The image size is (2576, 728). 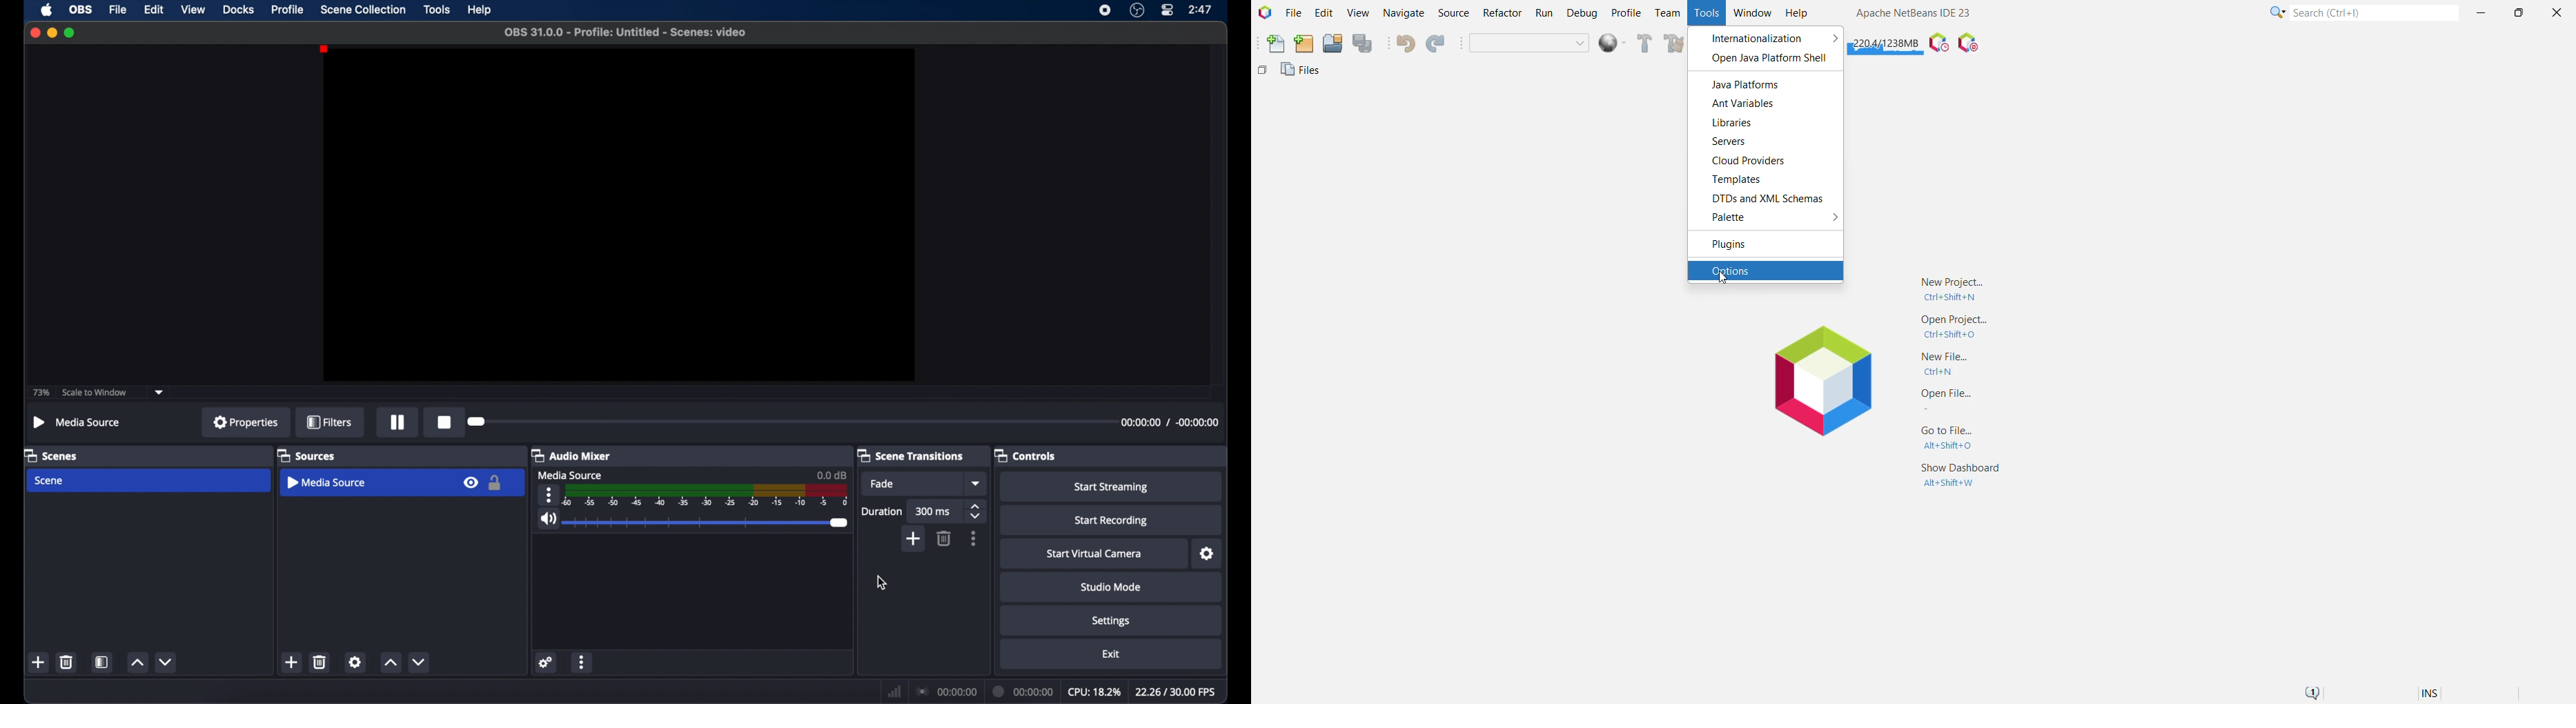 I want to click on studio mode, so click(x=1111, y=588).